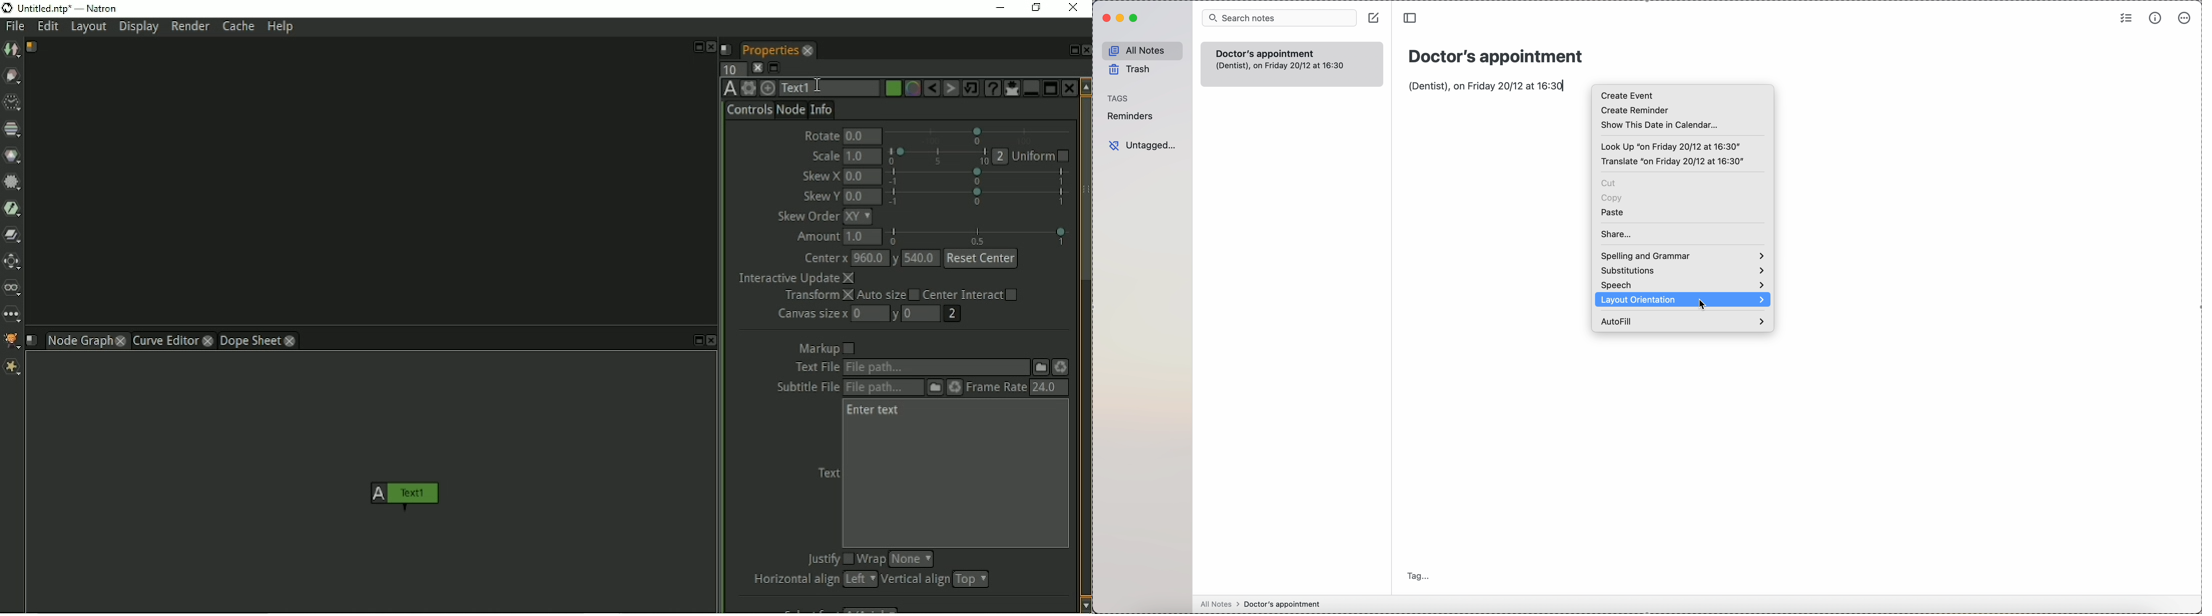 This screenshot has width=2212, height=616. What do you see at coordinates (1117, 98) in the screenshot?
I see `tags` at bounding box center [1117, 98].